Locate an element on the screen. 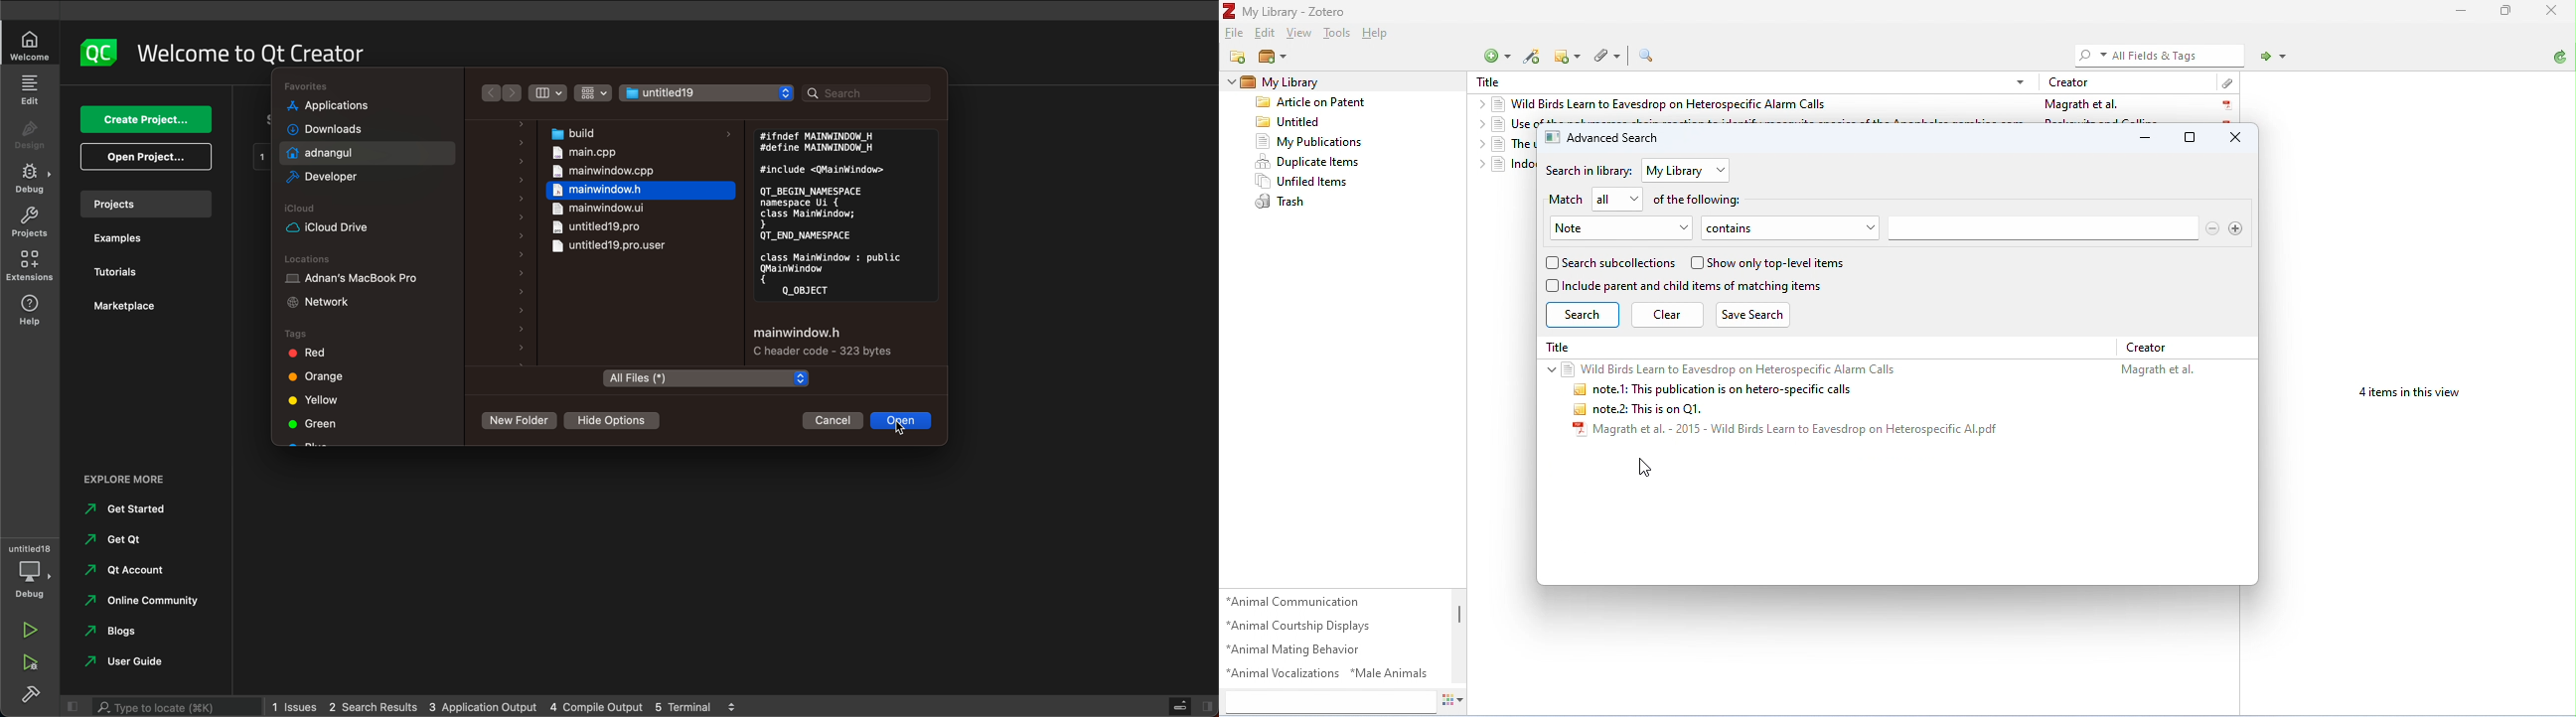  advanced search is located at coordinates (1602, 138).